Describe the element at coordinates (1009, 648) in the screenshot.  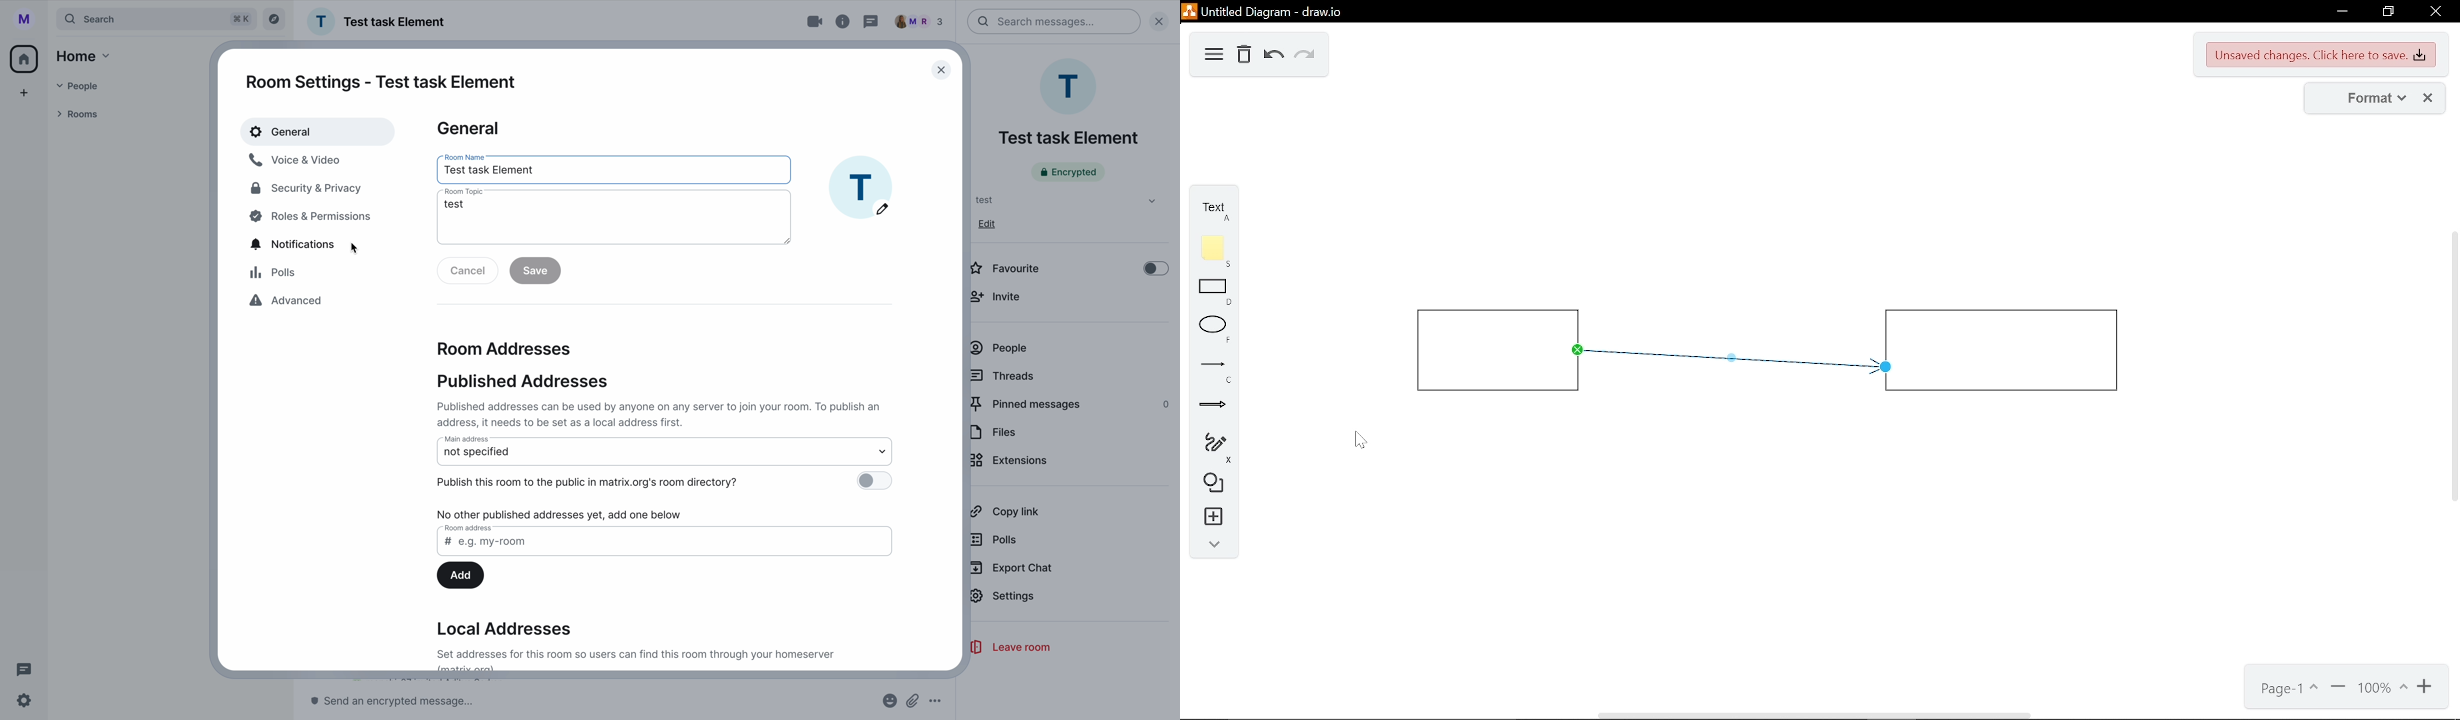
I see `leave room` at that location.